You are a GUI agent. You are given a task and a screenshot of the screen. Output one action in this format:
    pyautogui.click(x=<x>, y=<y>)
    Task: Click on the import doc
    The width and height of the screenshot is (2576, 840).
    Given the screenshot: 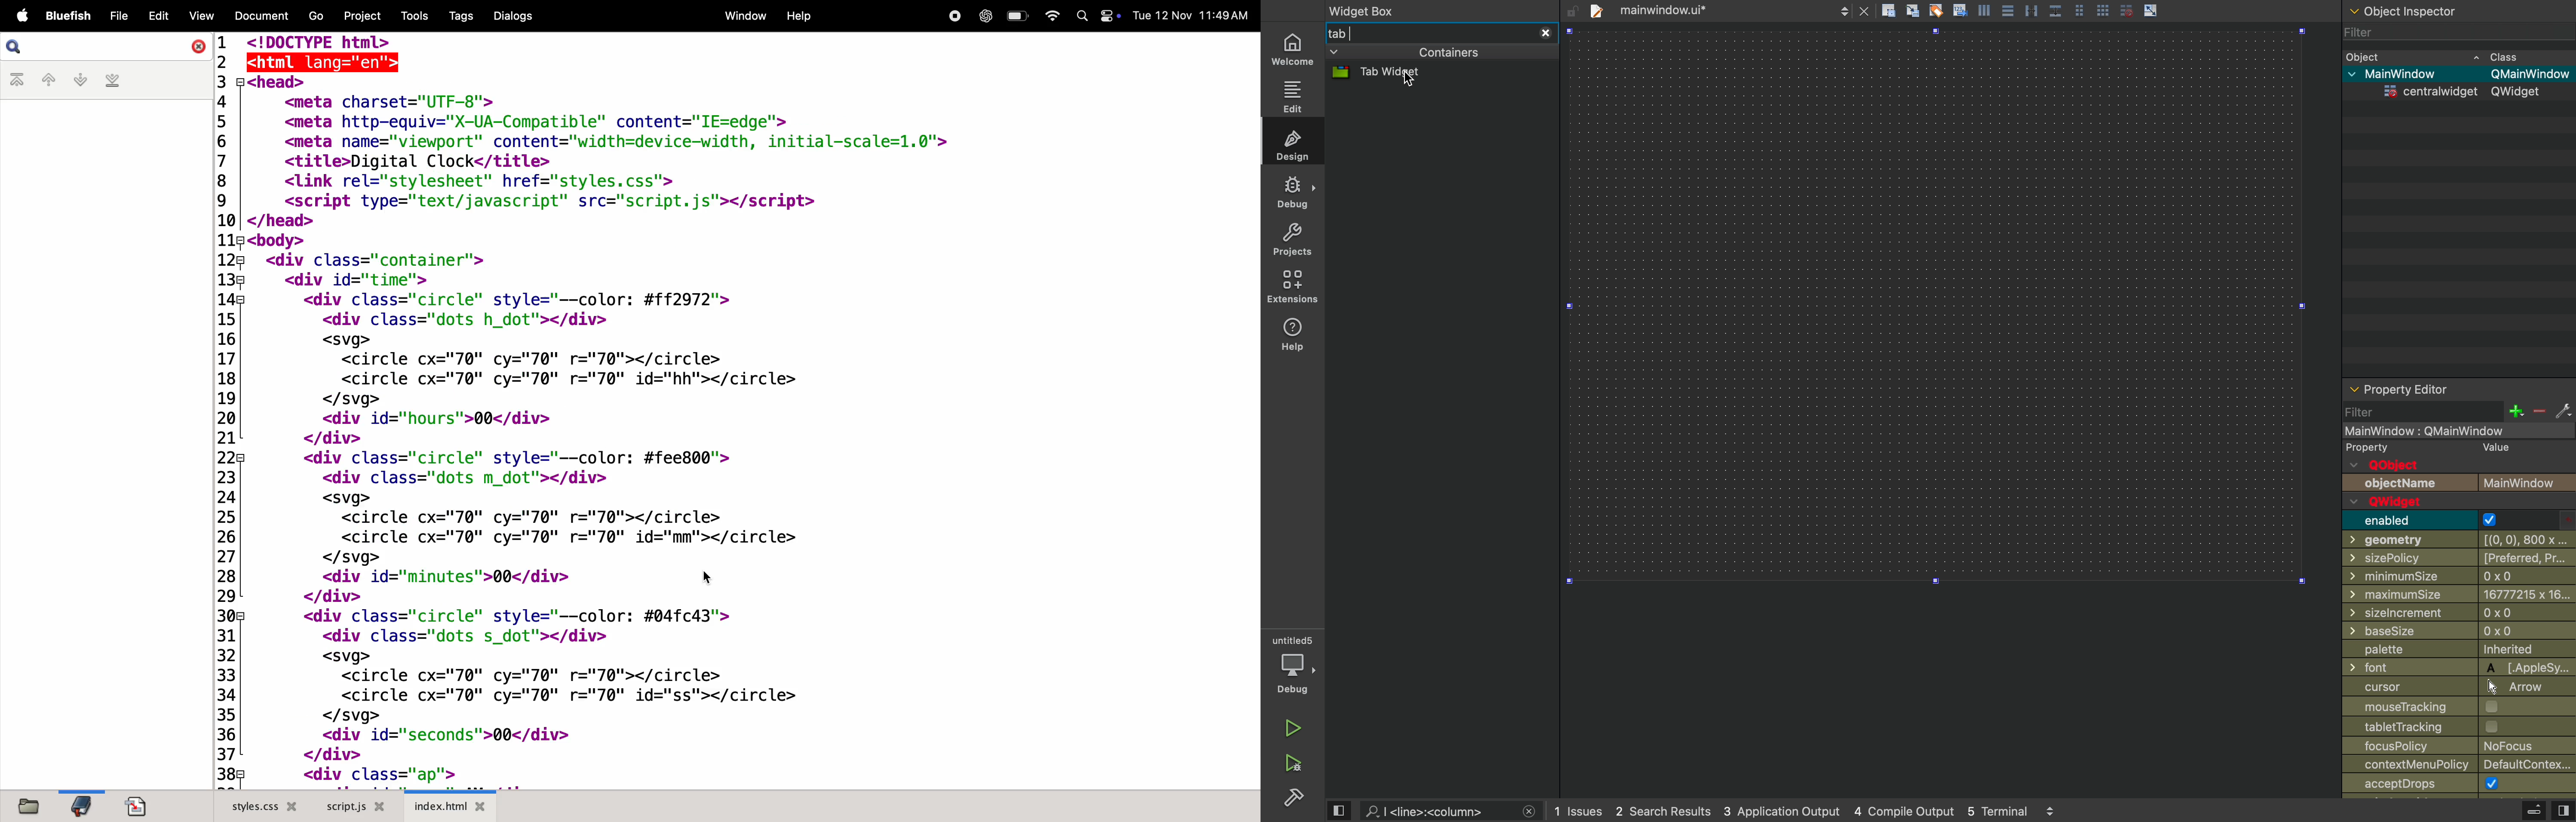 What is the action you would take?
    pyautogui.click(x=136, y=806)
    